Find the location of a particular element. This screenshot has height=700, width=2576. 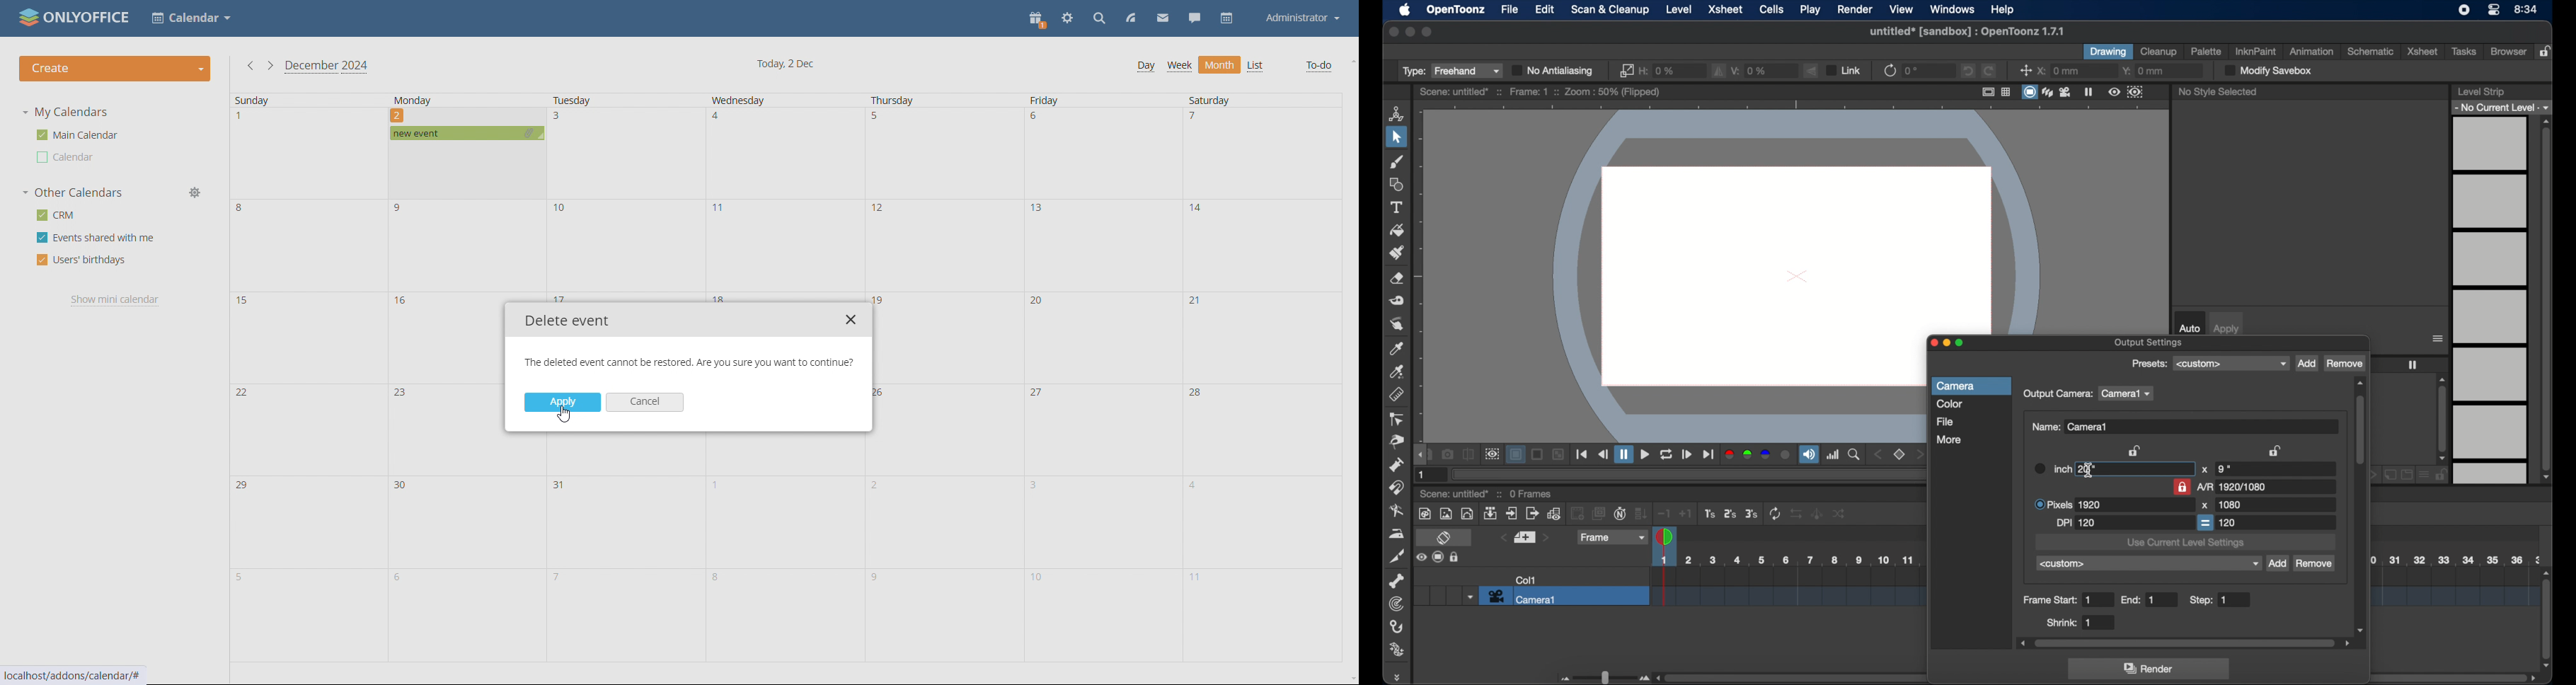

Calendar is located at coordinates (192, 19).